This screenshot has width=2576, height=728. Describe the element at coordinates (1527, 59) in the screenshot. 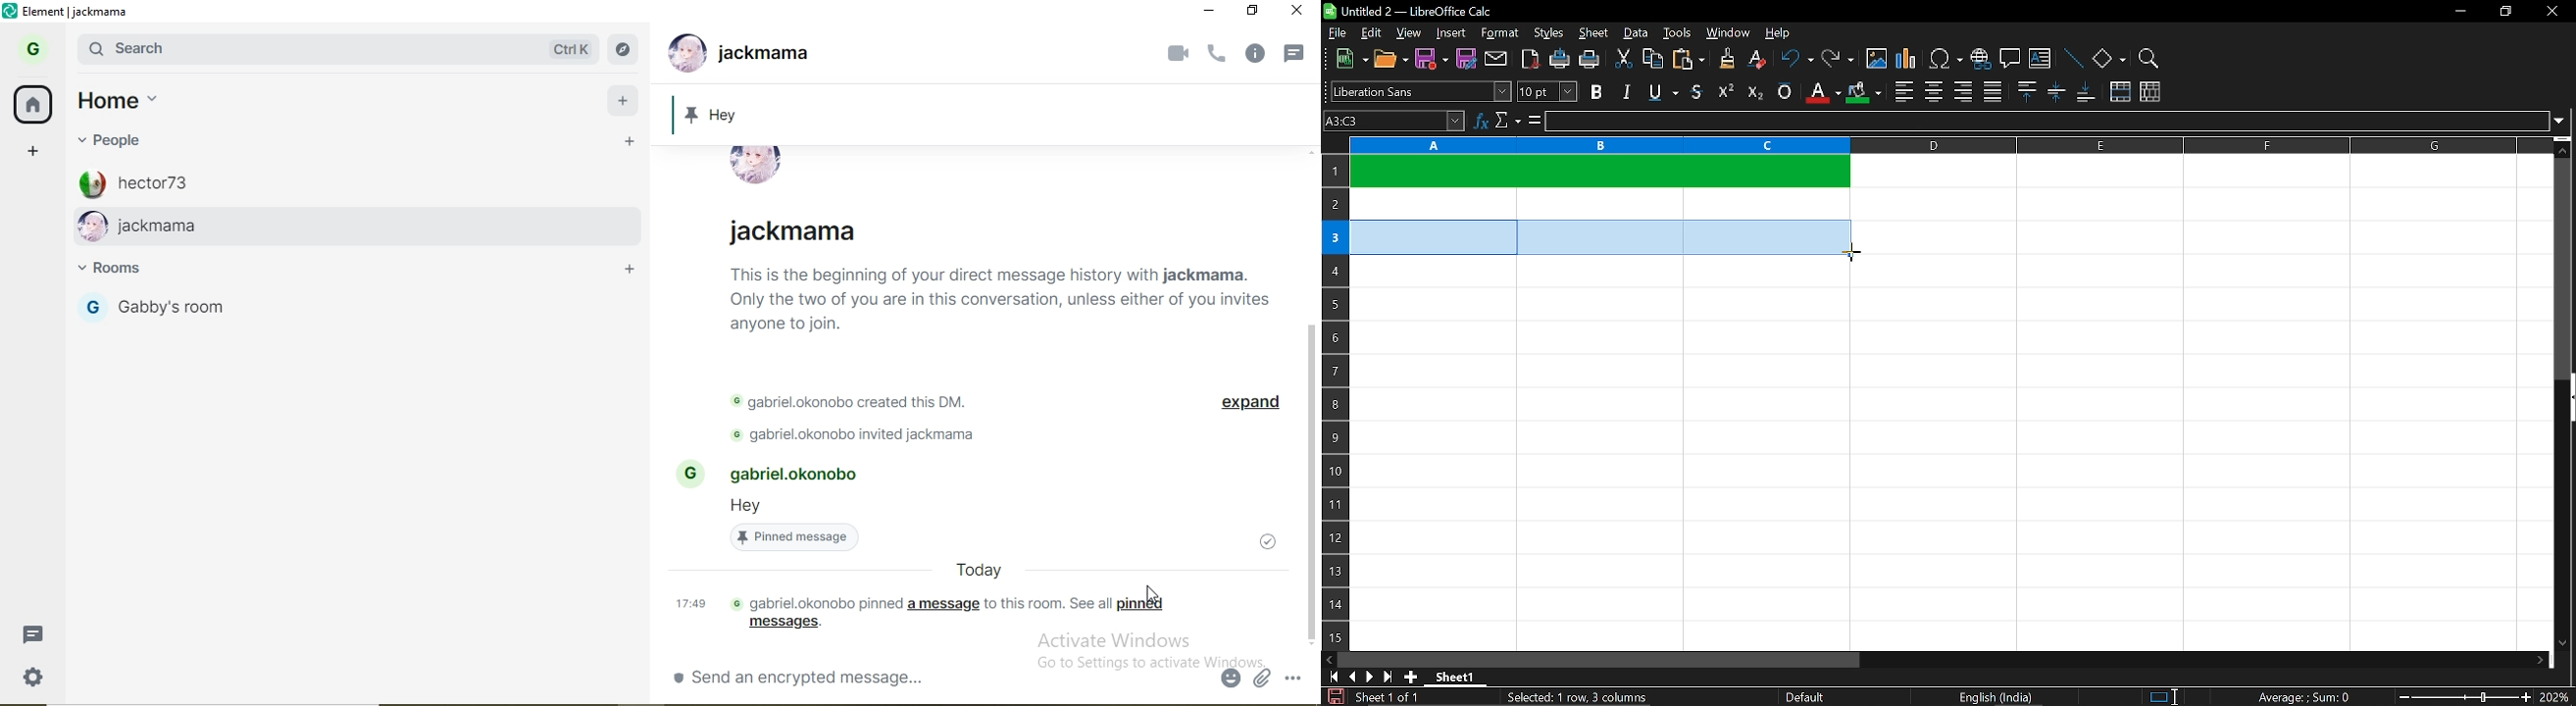

I see `export as pdf` at that location.